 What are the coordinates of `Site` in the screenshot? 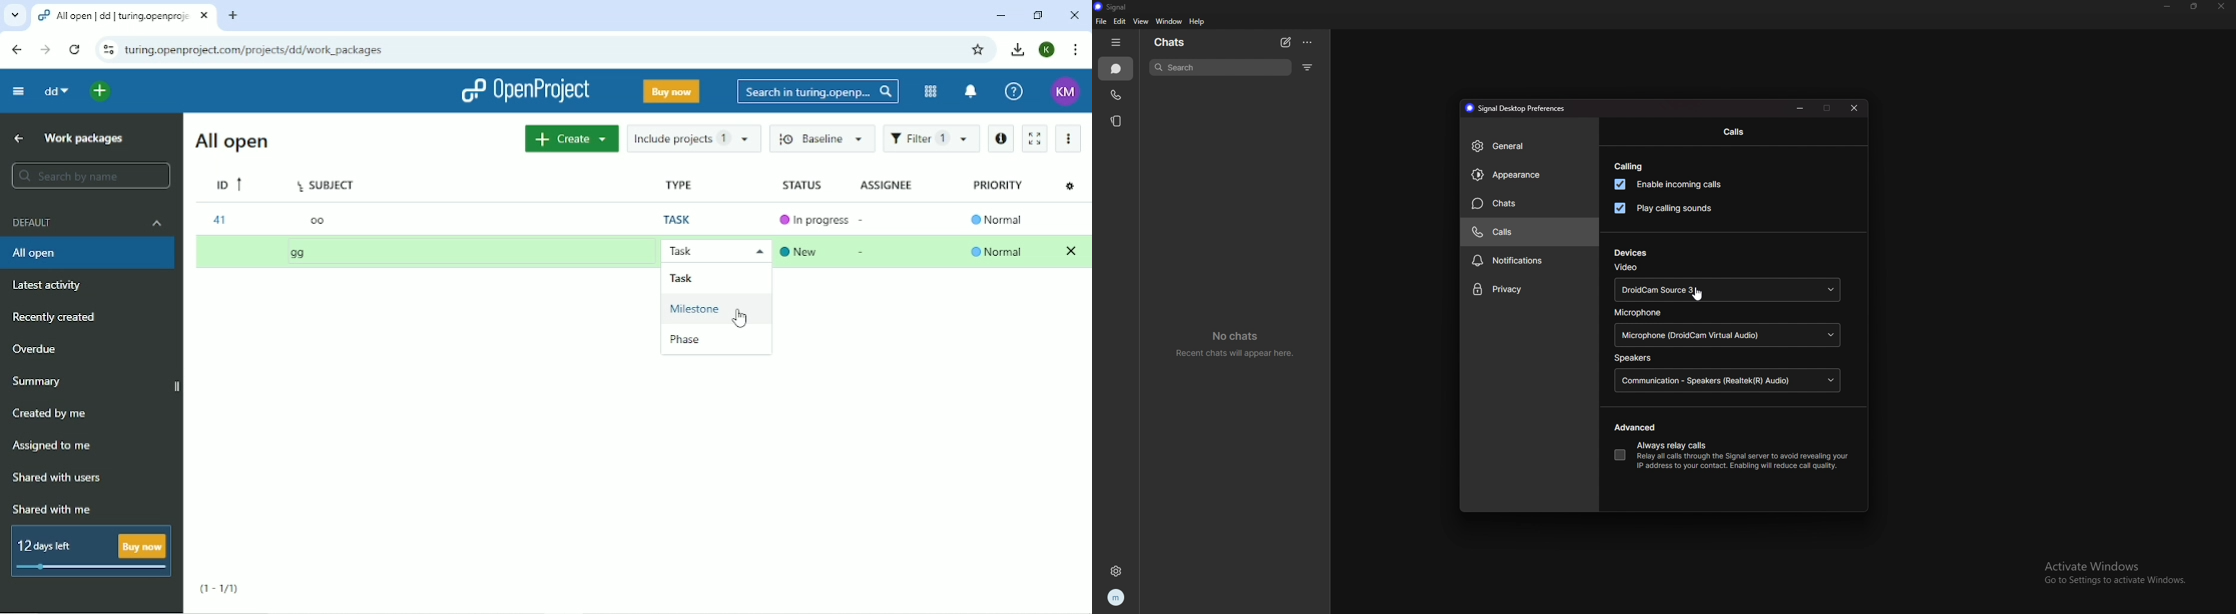 It's located at (255, 51).